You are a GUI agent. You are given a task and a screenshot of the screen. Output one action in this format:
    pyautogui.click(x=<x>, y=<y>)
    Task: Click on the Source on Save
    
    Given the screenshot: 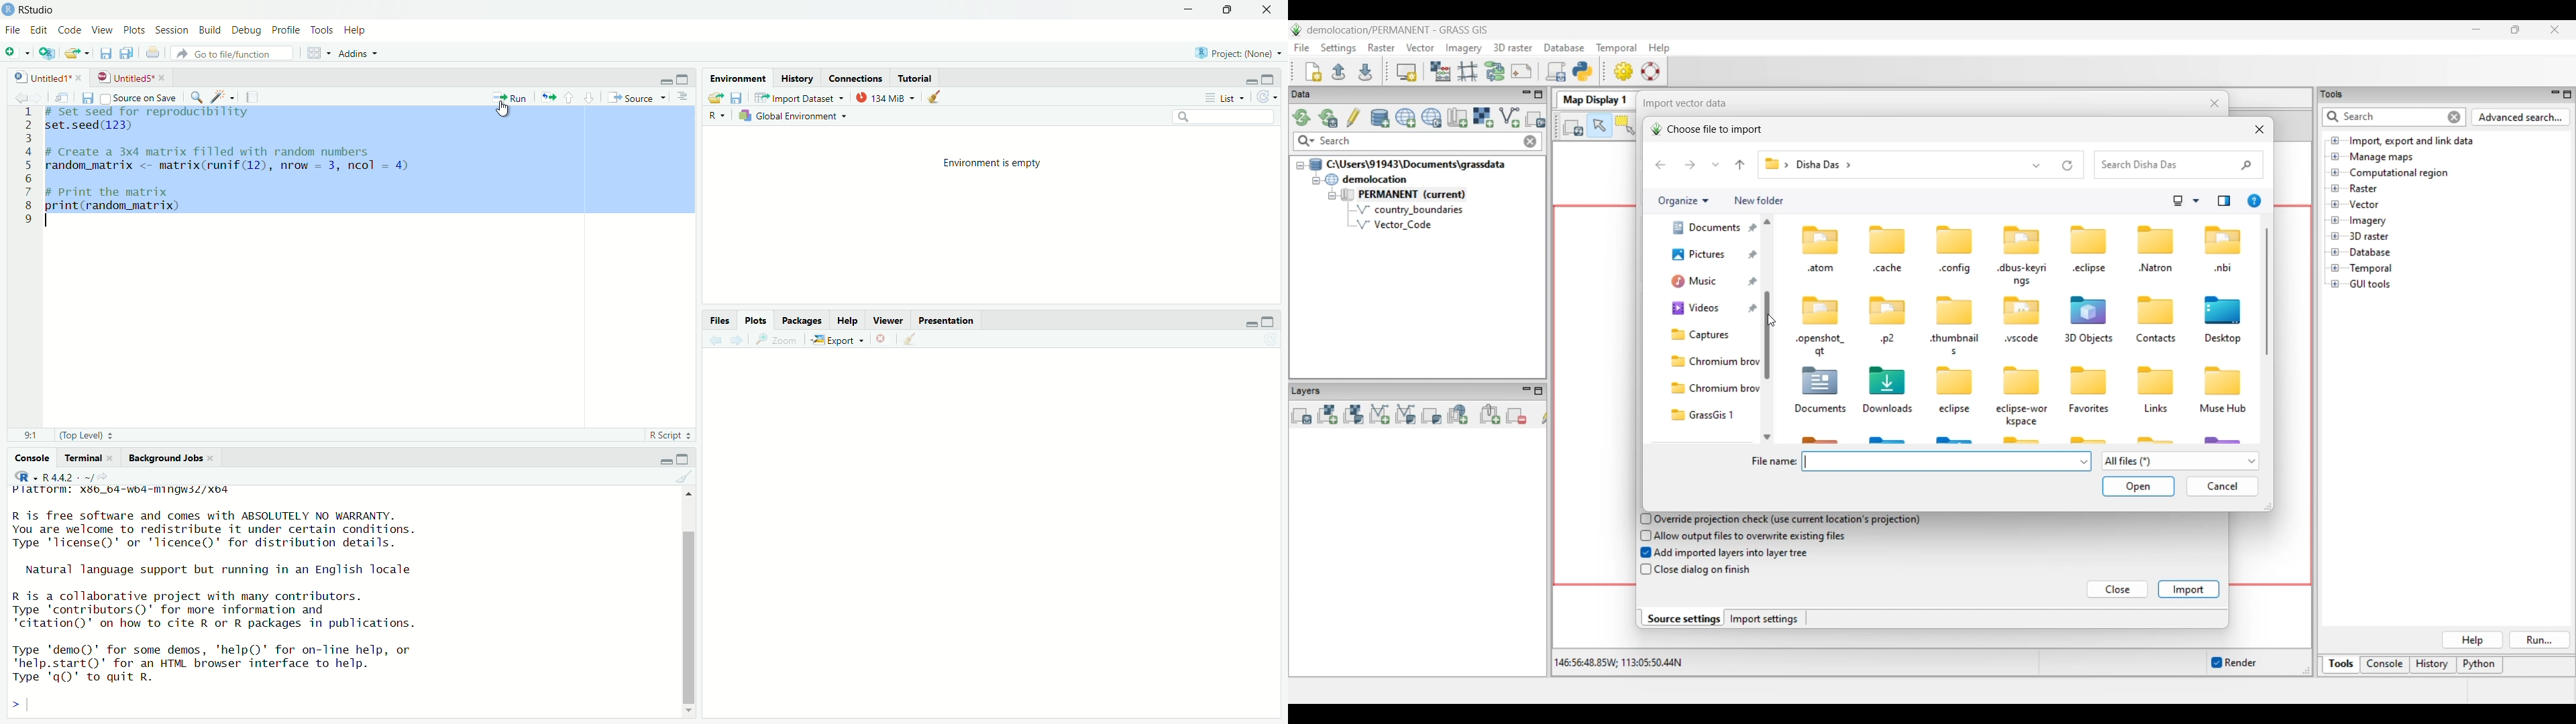 What is the action you would take?
    pyautogui.click(x=138, y=97)
    